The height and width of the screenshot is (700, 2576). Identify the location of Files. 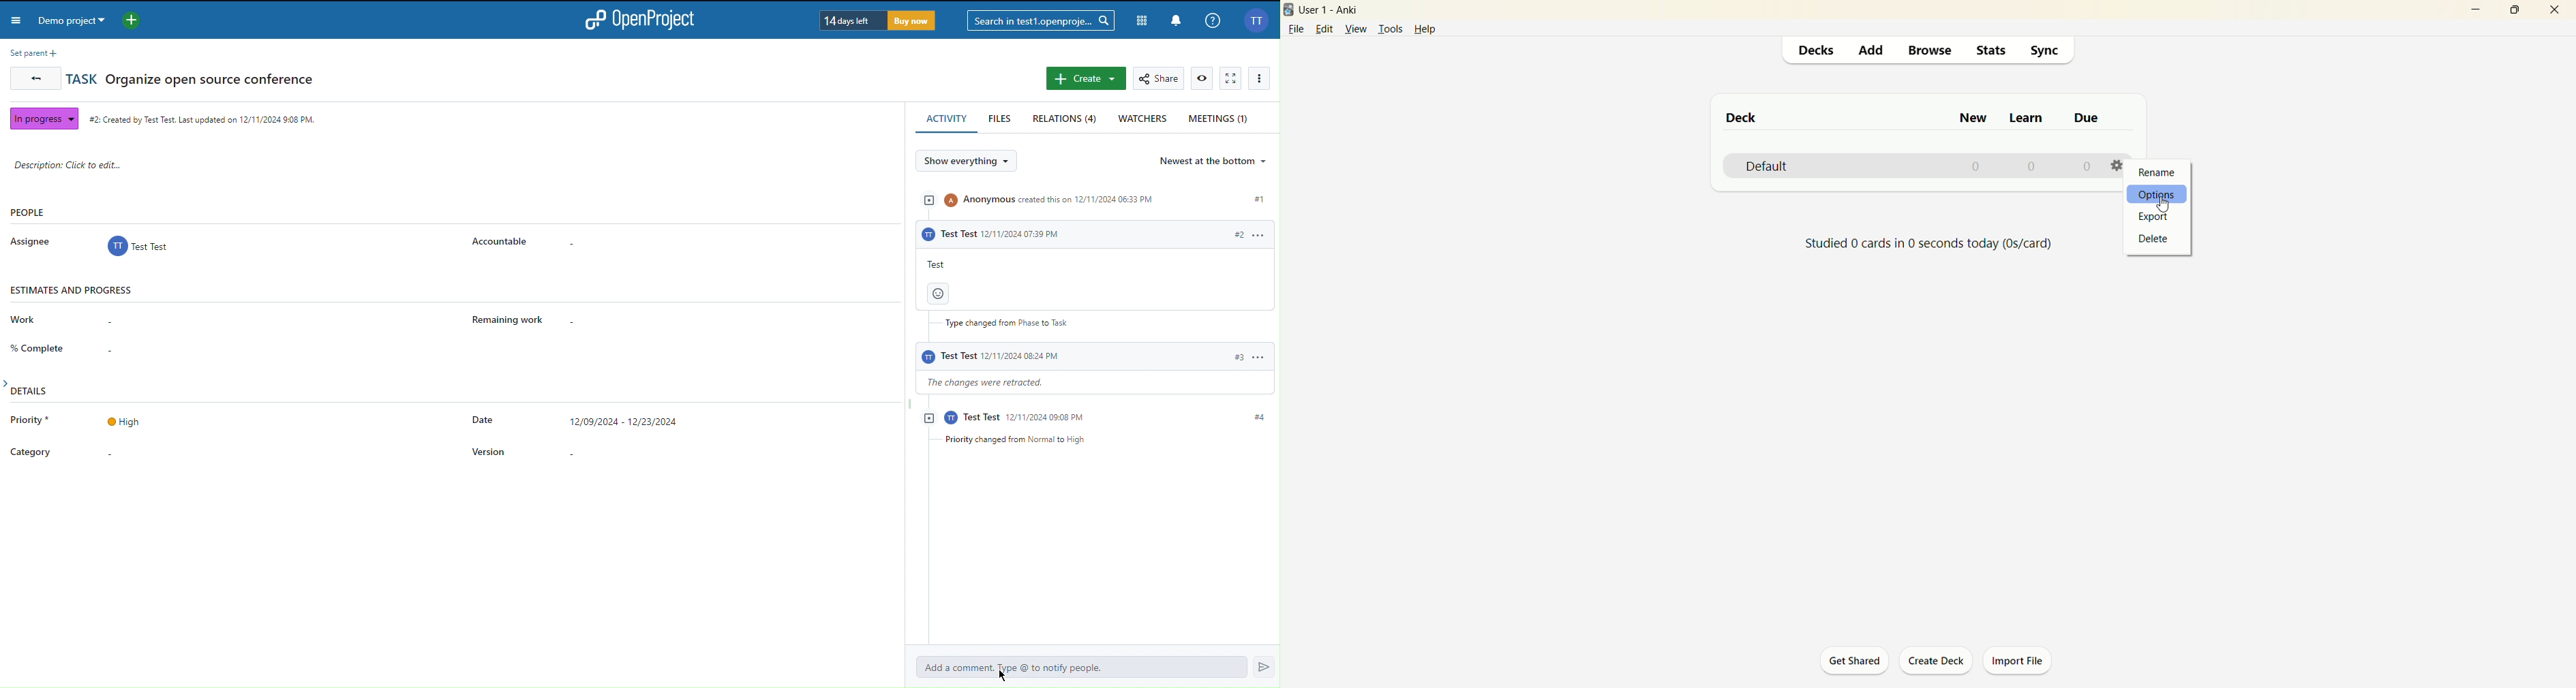
(1001, 119).